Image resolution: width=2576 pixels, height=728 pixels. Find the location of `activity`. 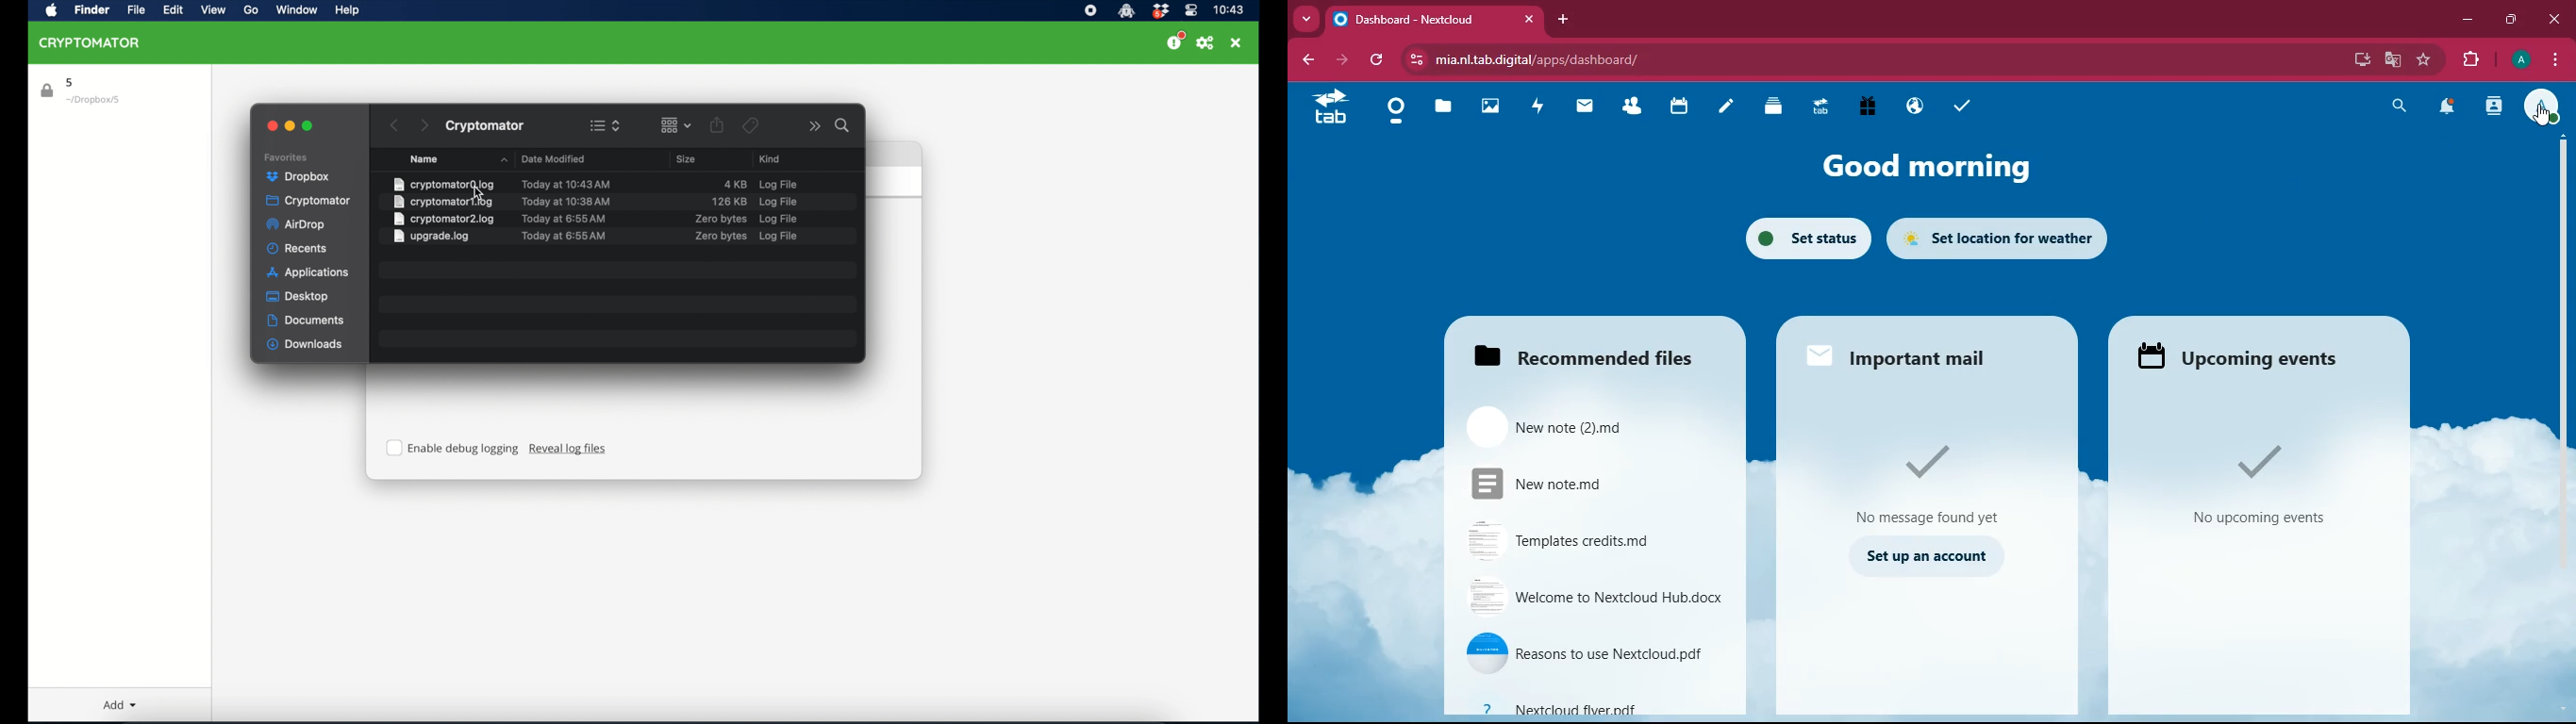

activity is located at coordinates (2492, 108).